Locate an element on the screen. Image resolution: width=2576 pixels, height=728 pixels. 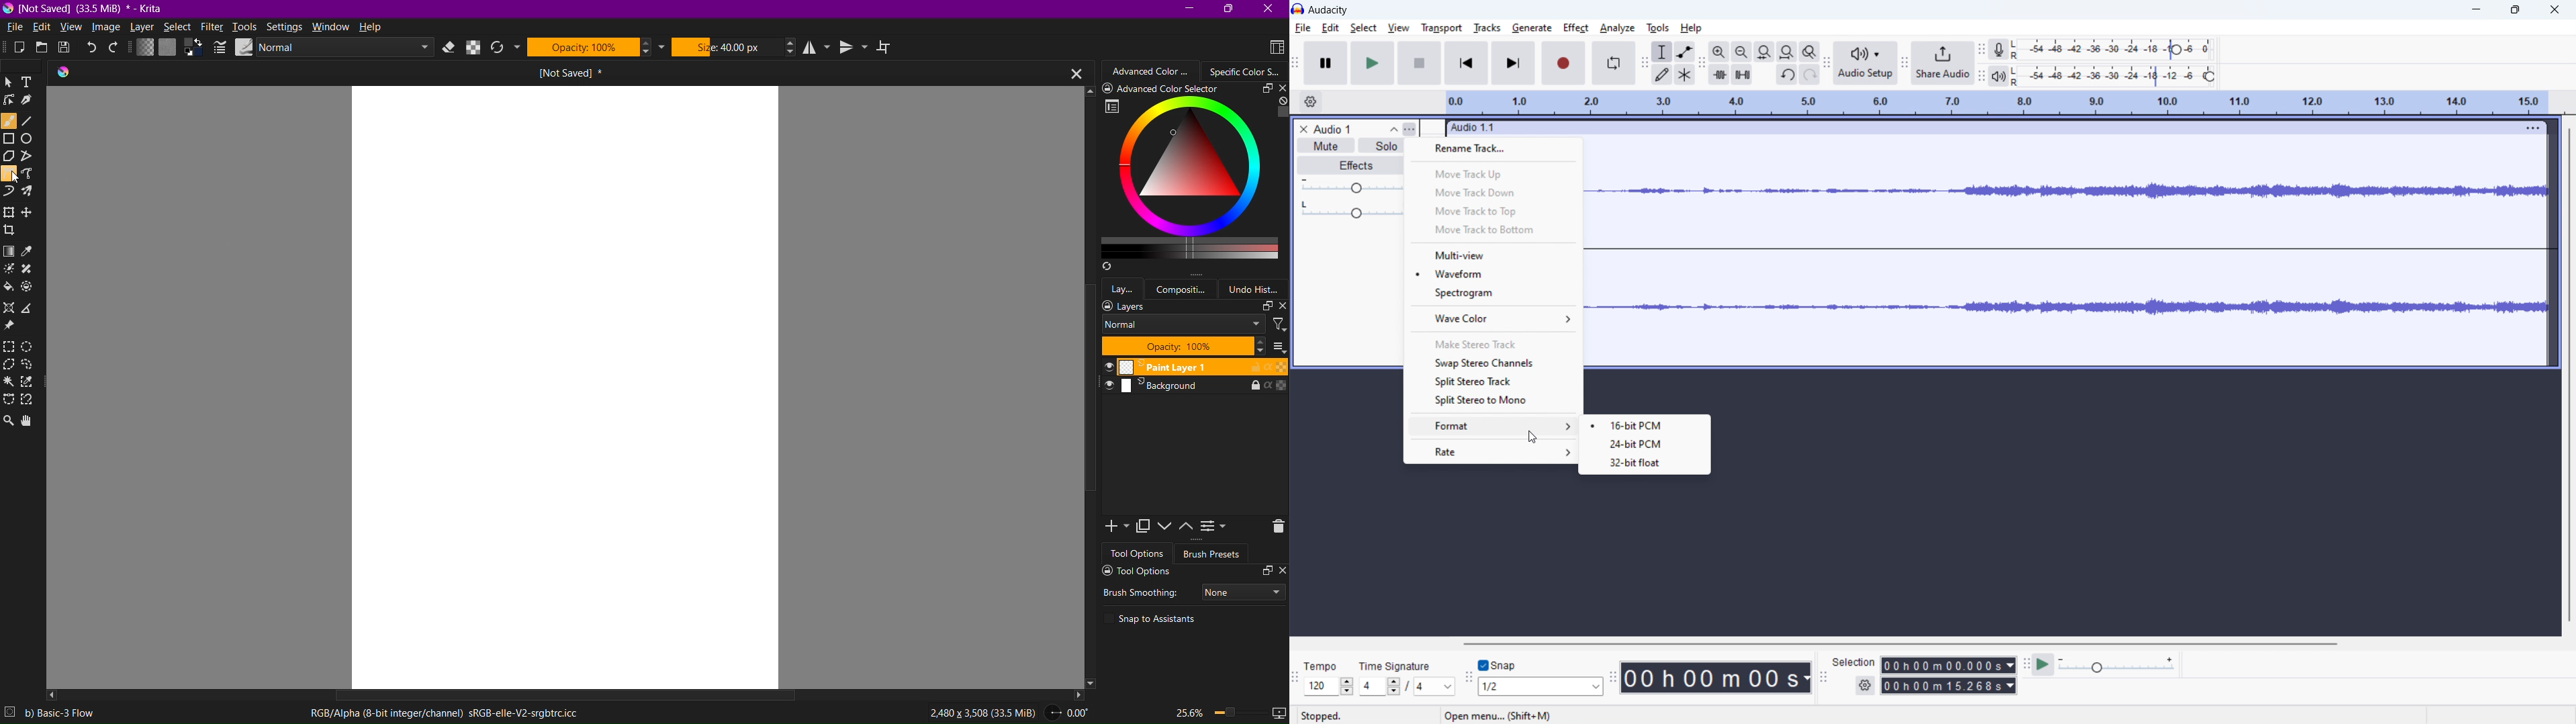
Background  is located at coordinates (1189, 388).